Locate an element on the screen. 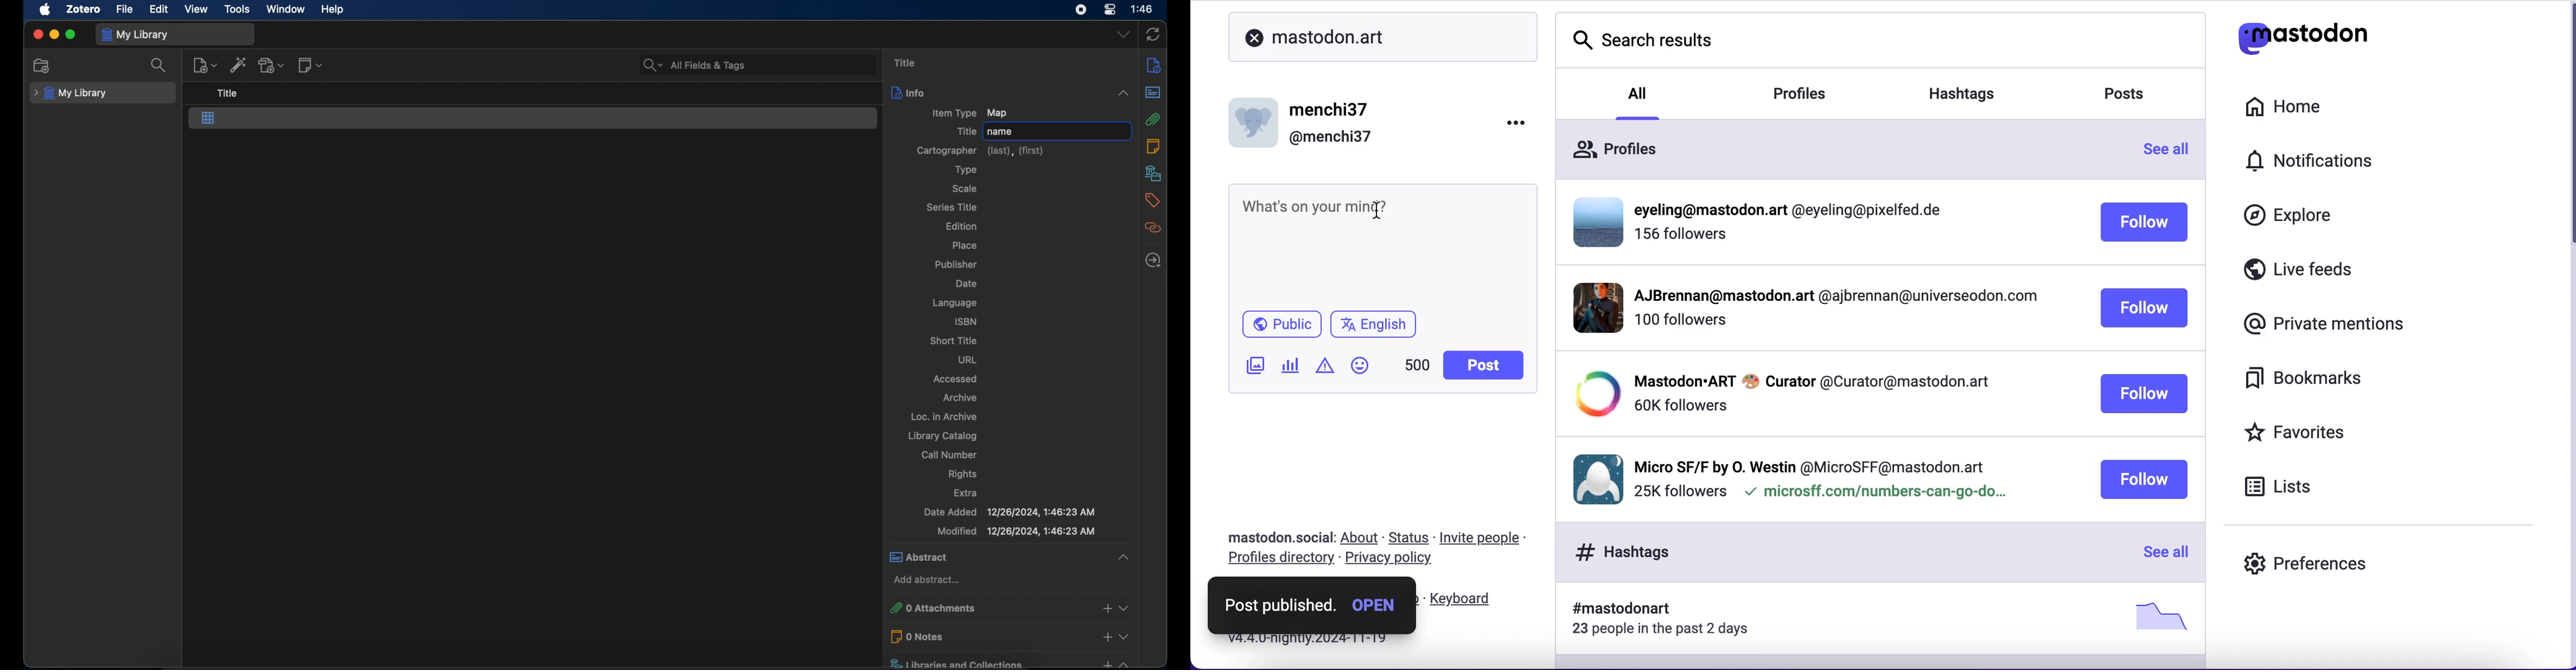 This screenshot has width=2576, height=672. maximize is located at coordinates (71, 34).